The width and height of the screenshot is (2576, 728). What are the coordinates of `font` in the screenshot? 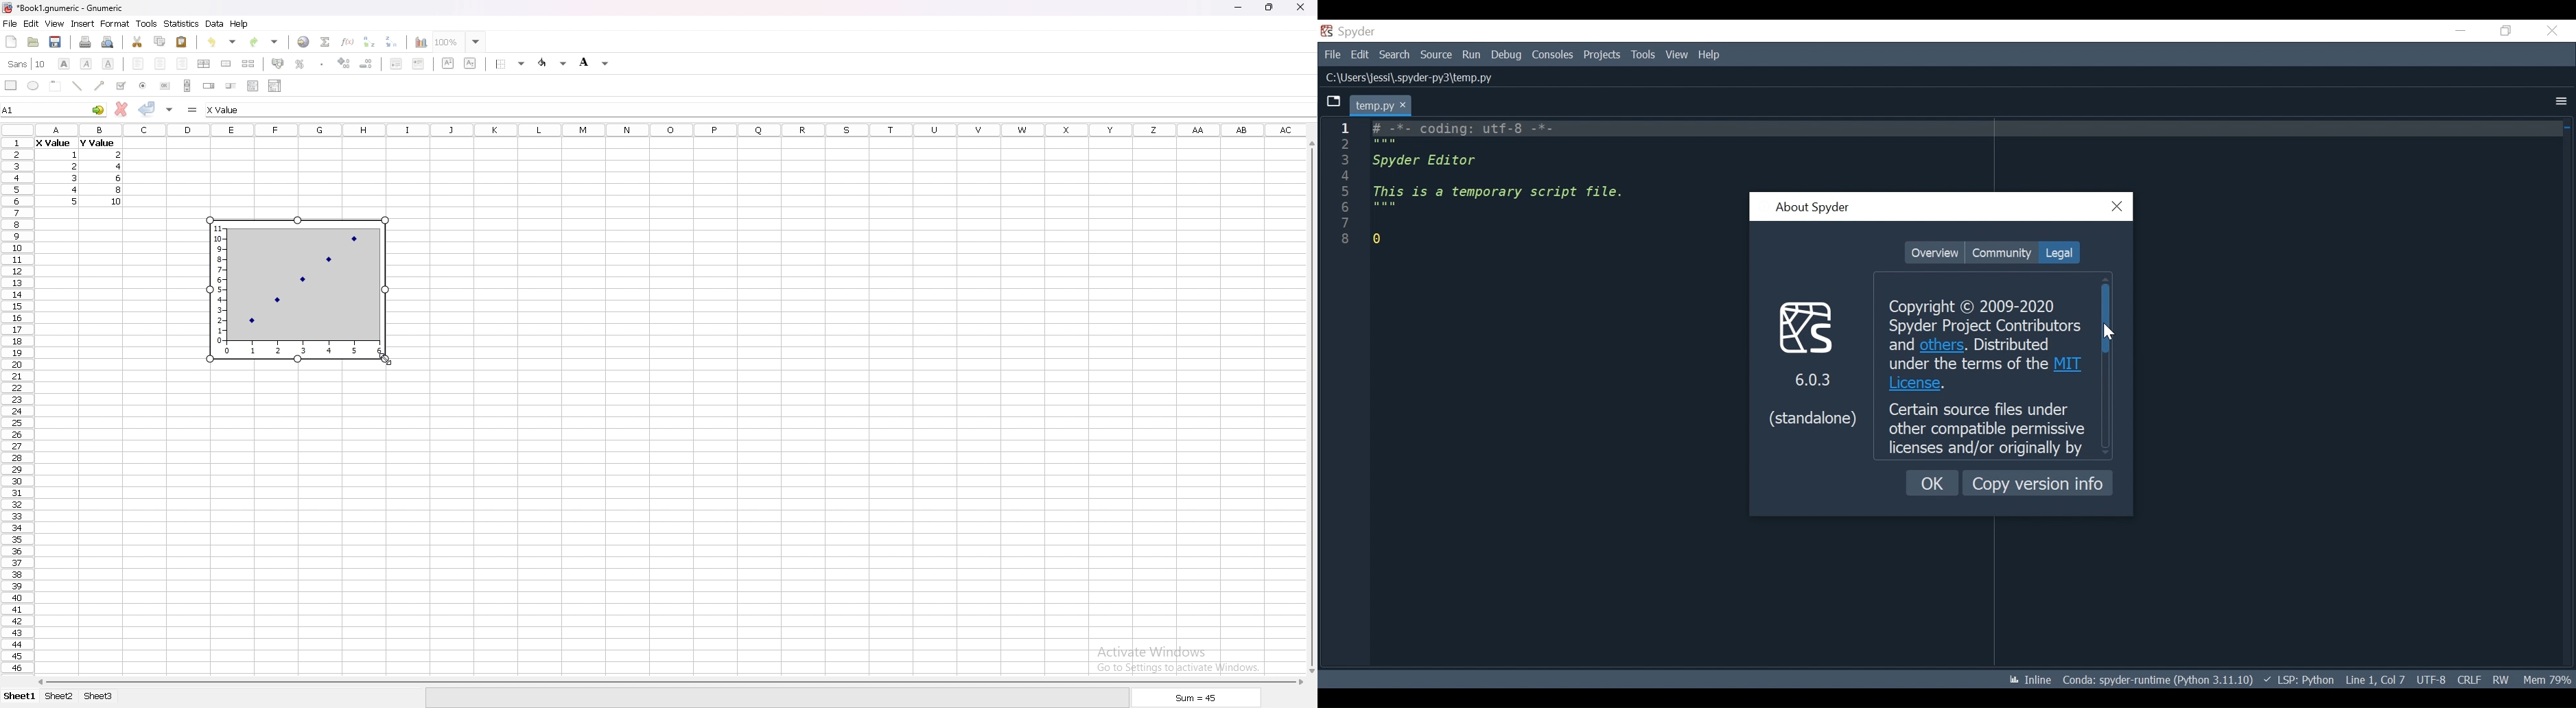 It's located at (27, 64).